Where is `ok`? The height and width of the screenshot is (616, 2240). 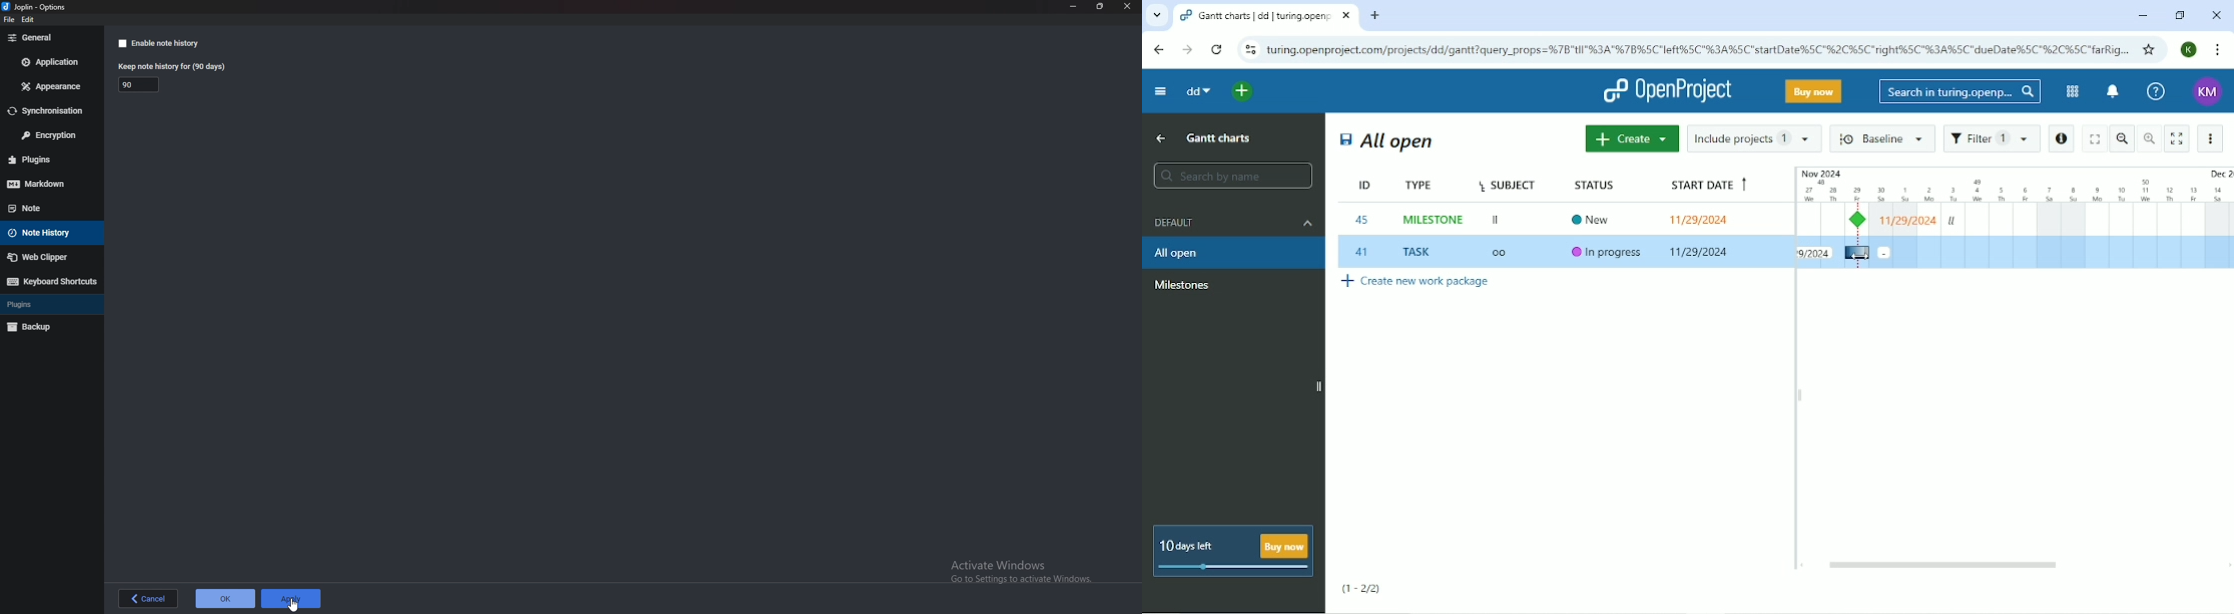
ok is located at coordinates (224, 599).